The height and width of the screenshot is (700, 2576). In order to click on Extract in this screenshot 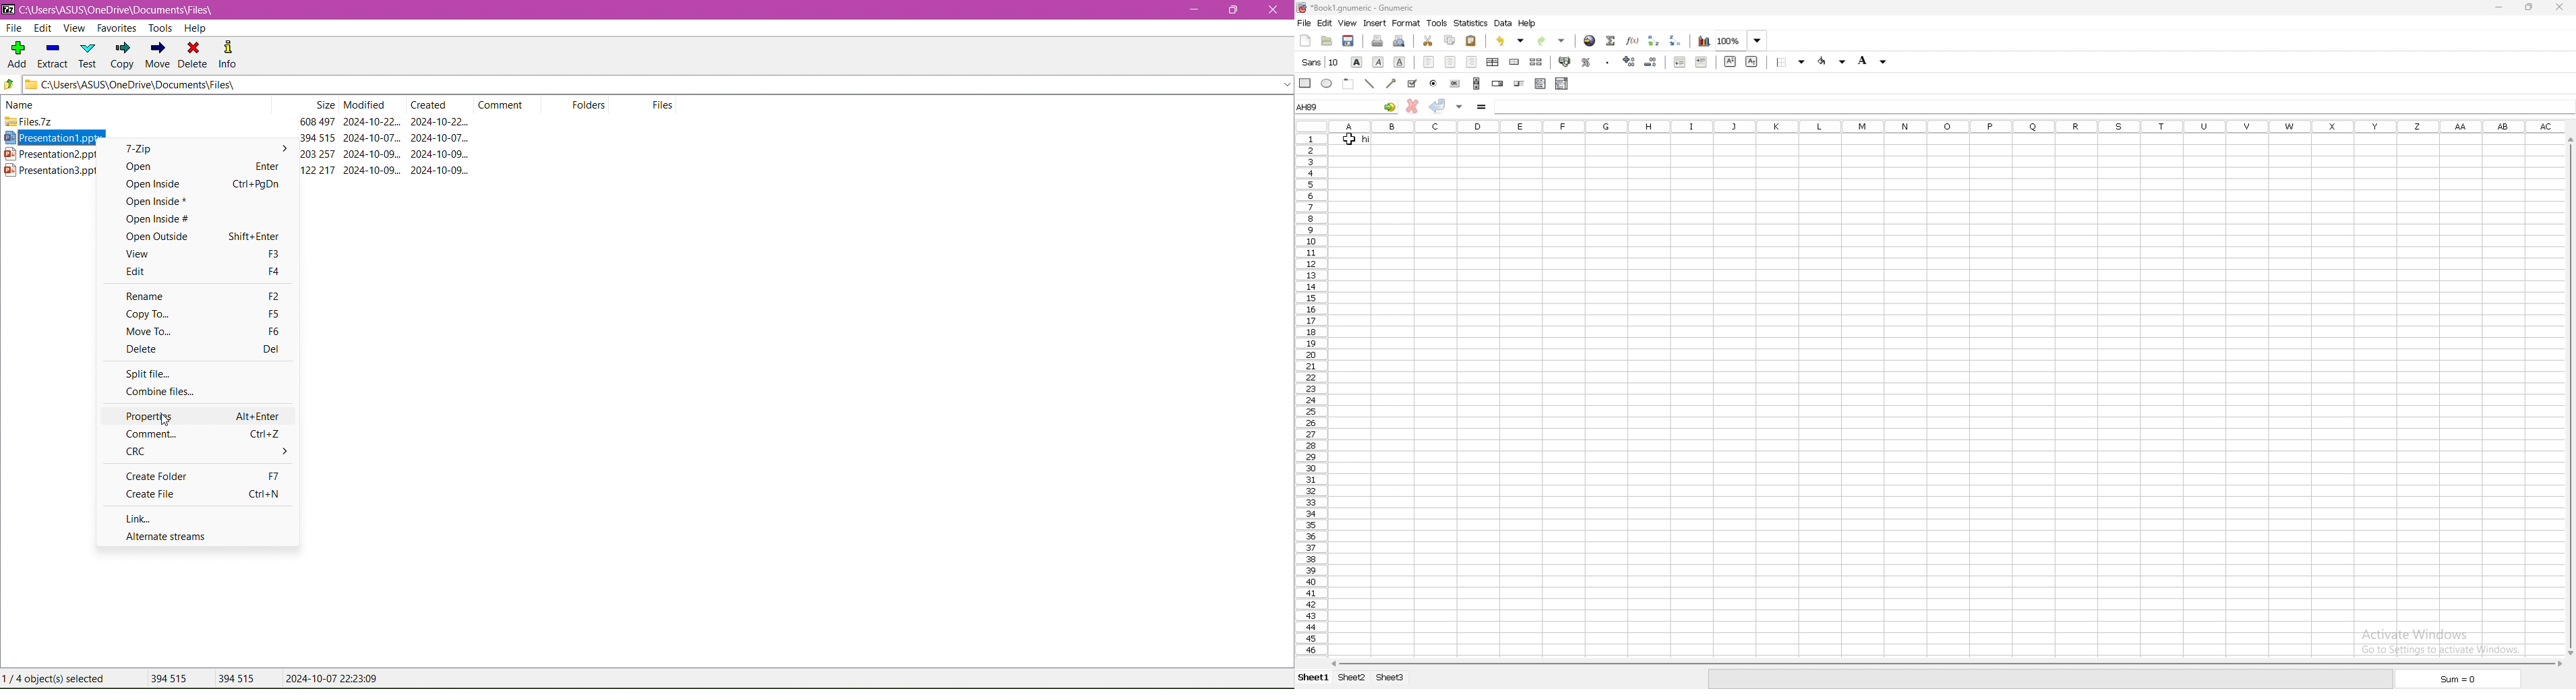, I will do `click(51, 55)`.